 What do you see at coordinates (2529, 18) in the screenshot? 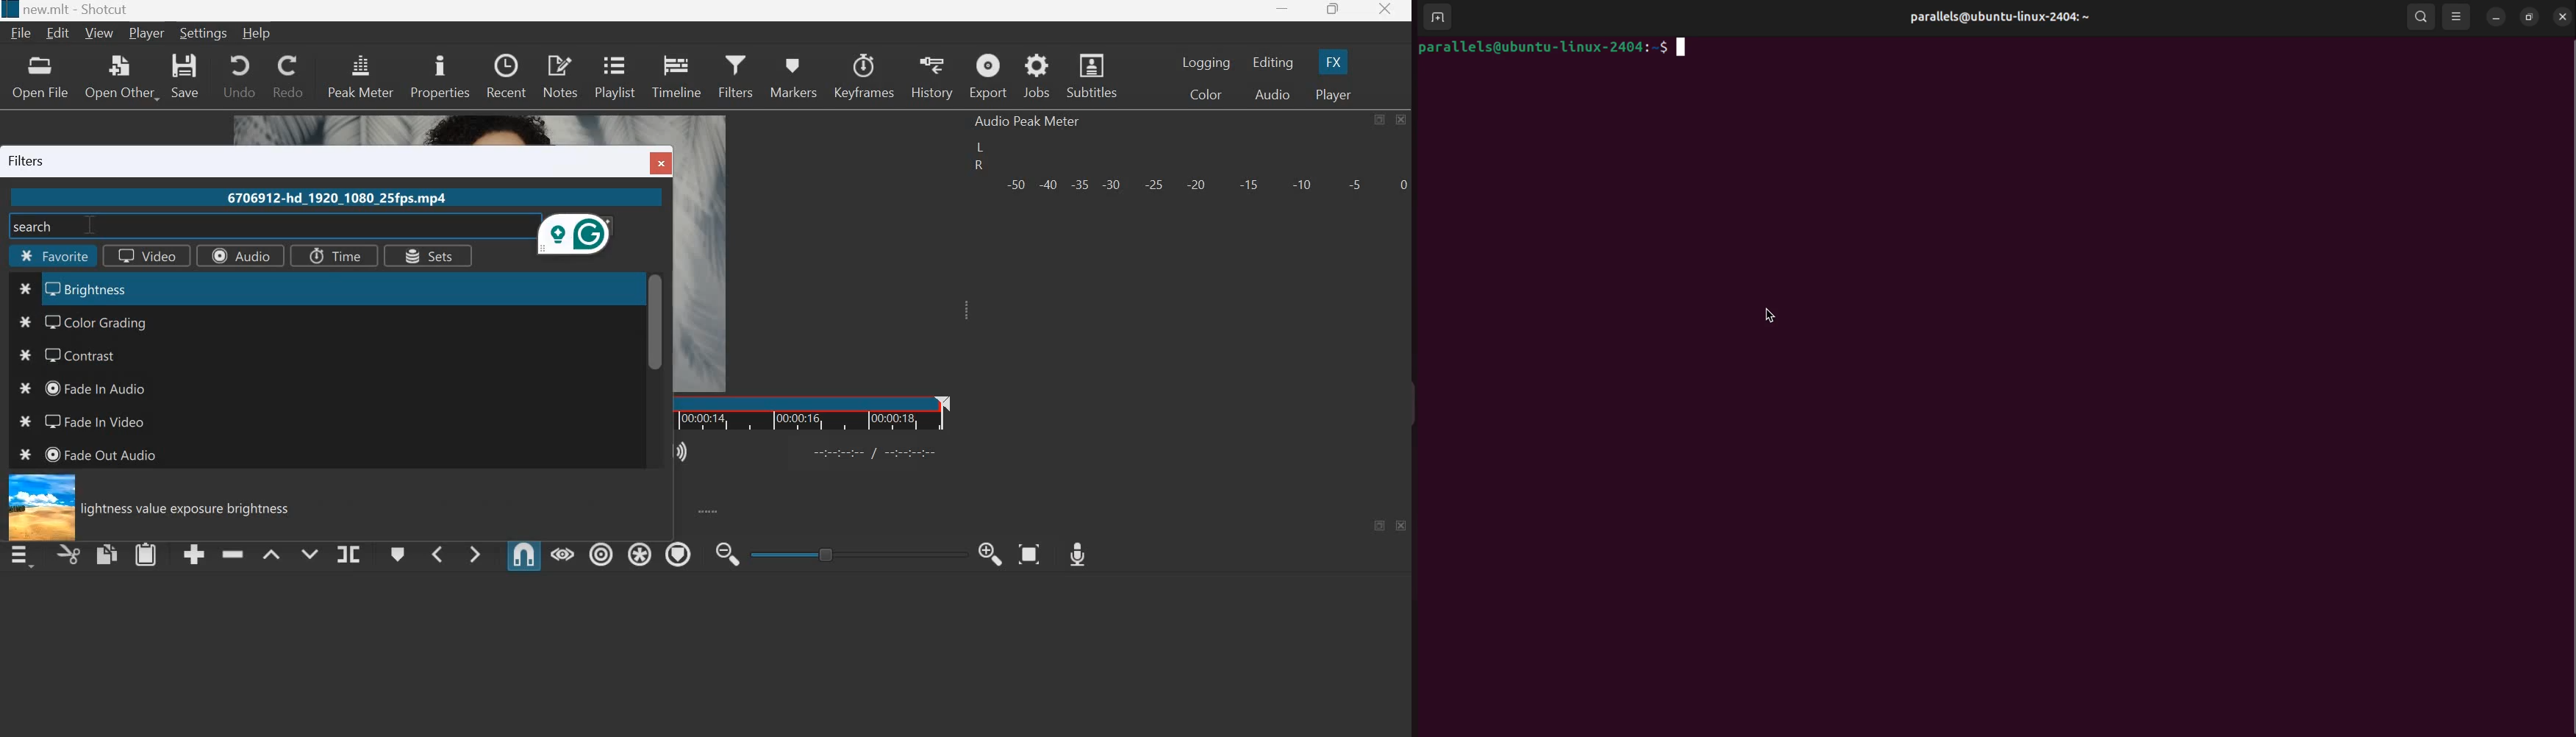
I see `resize` at bounding box center [2529, 18].